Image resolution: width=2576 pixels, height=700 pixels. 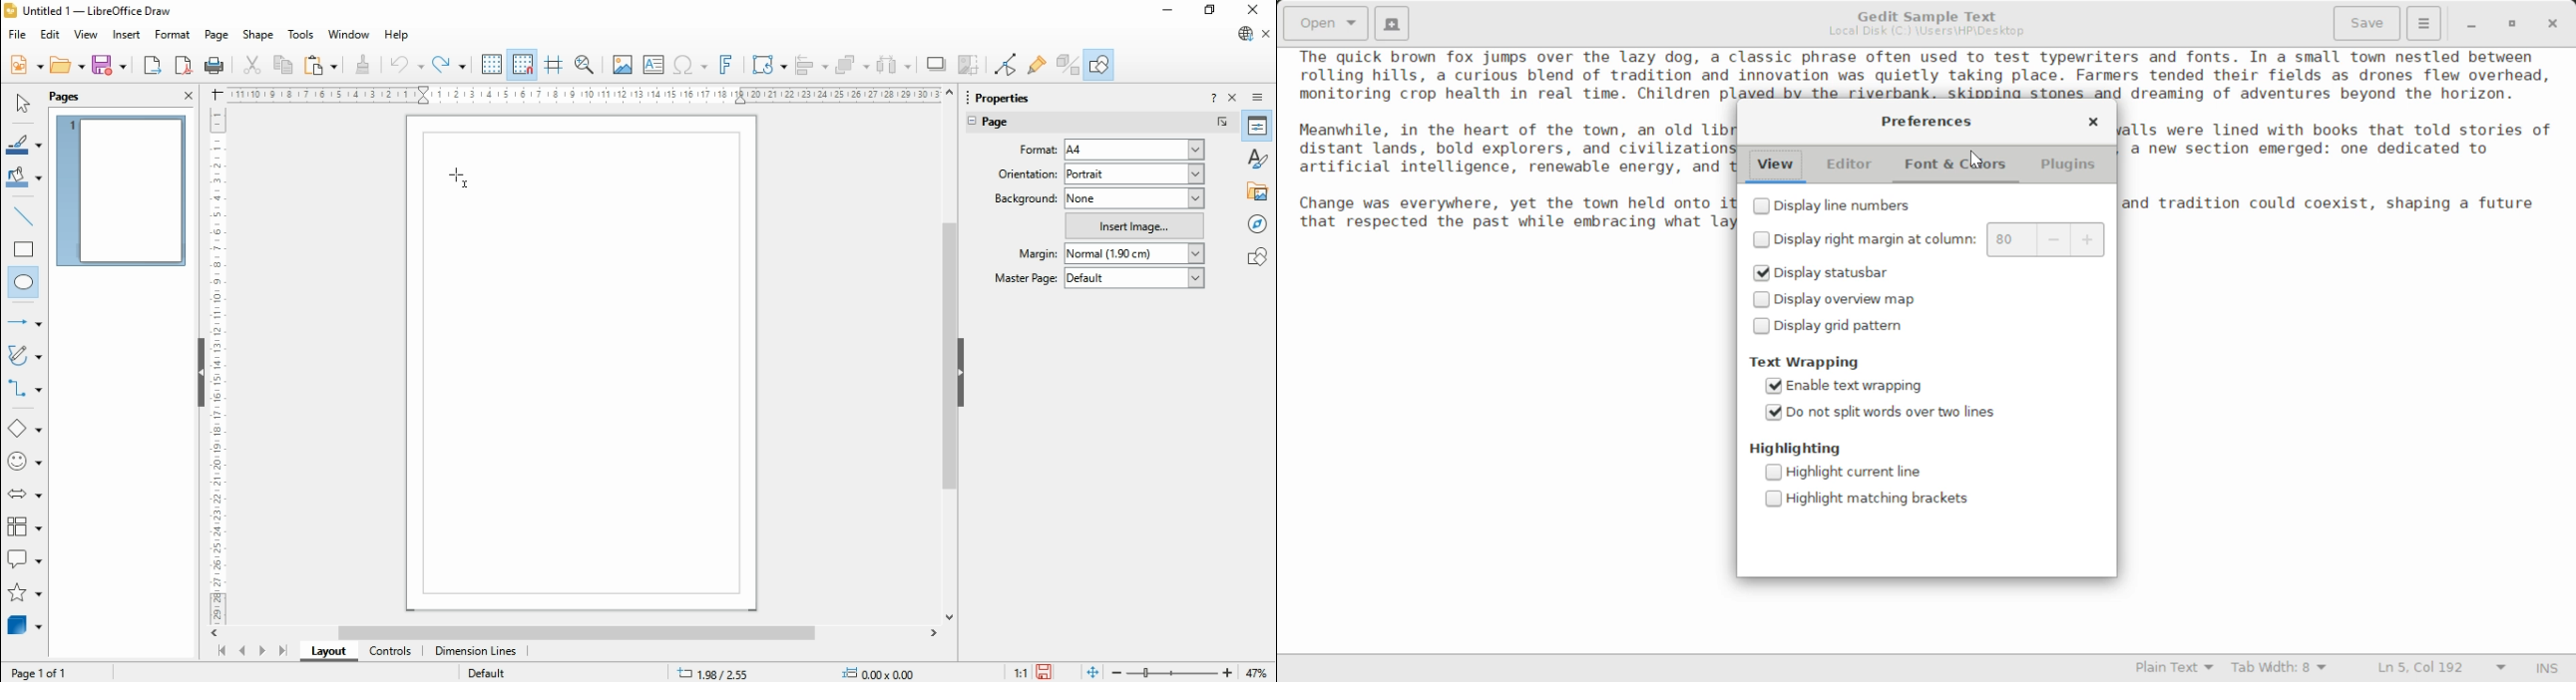 I want to click on select at least three objects to distribute, so click(x=894, y=66).